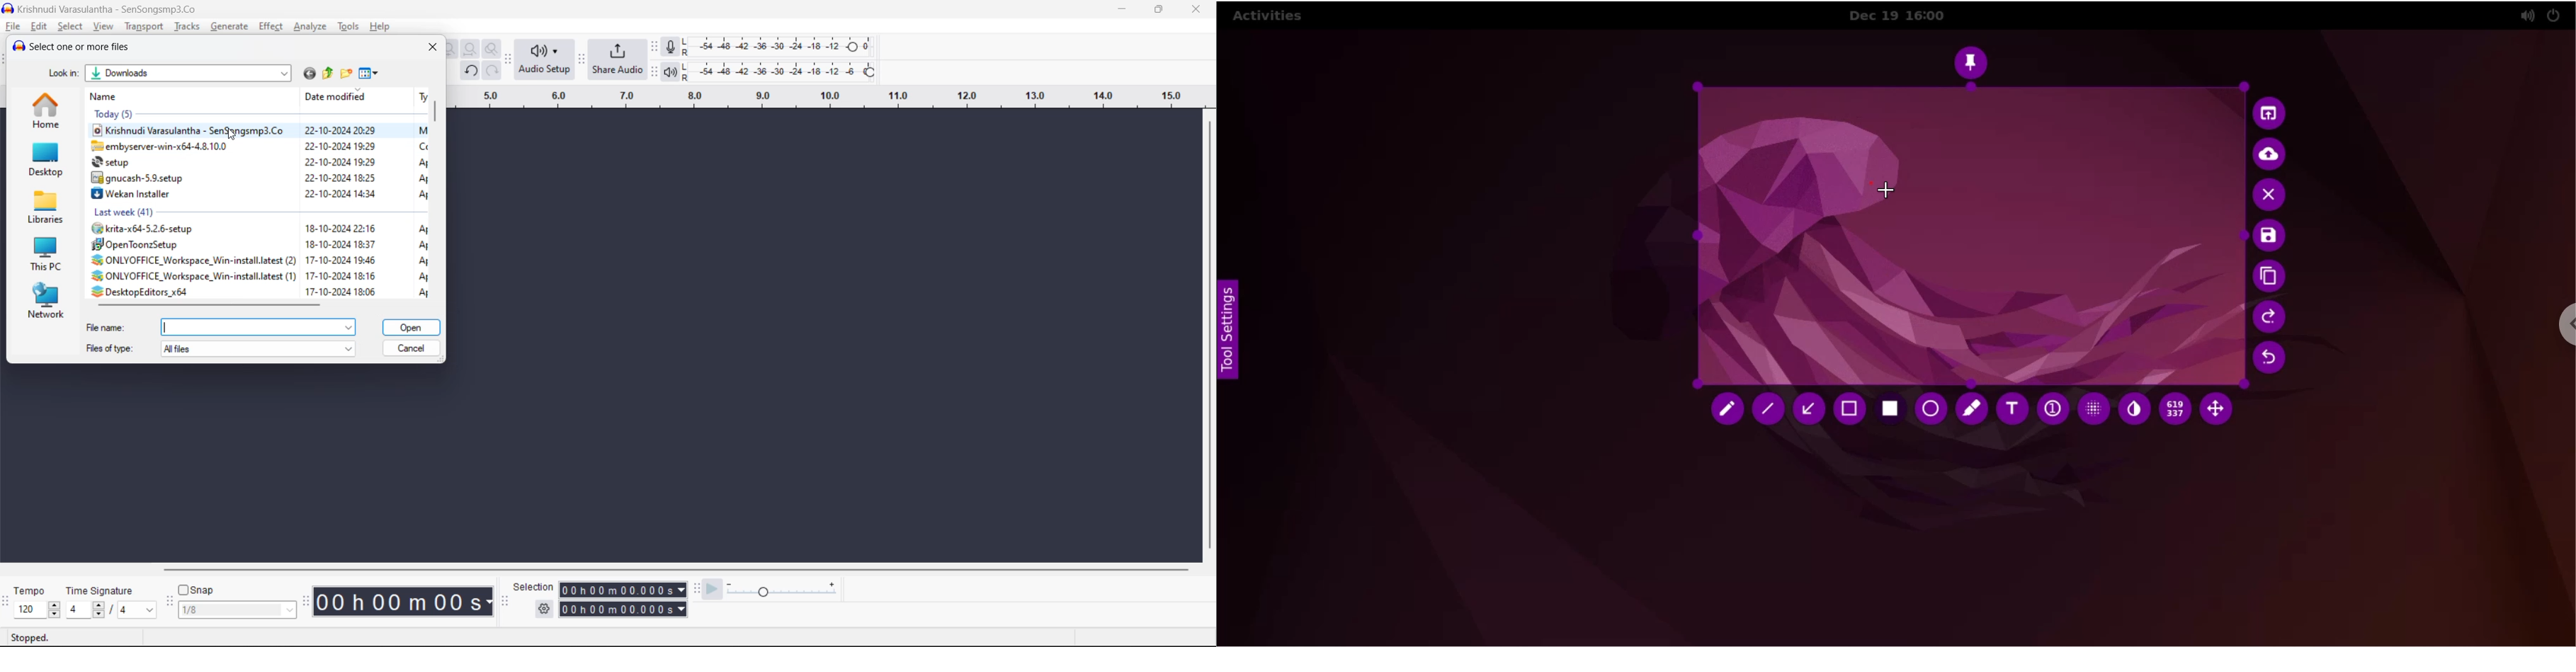  What do you see at coordinates (503, 601) in the screenshot?
I see `selection tool bar` at bounding box center [503, 601].